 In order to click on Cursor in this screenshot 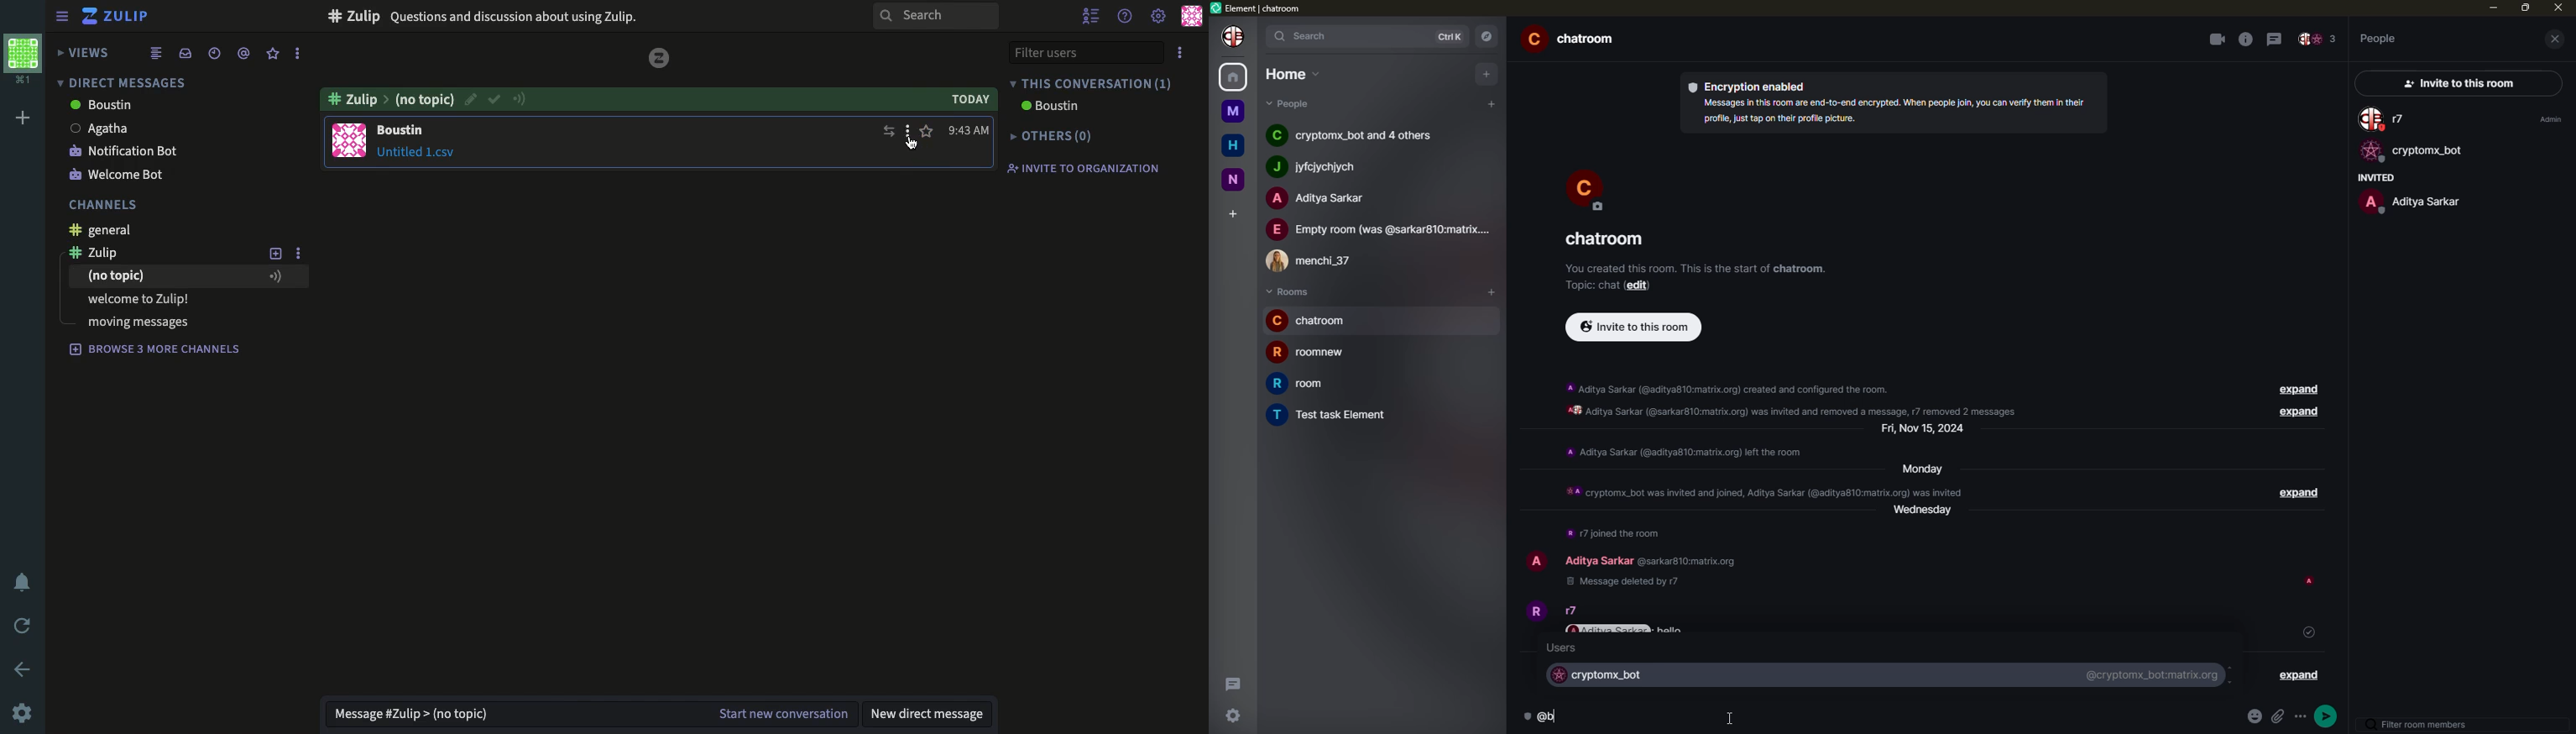, I will do `click(915, 144)`.